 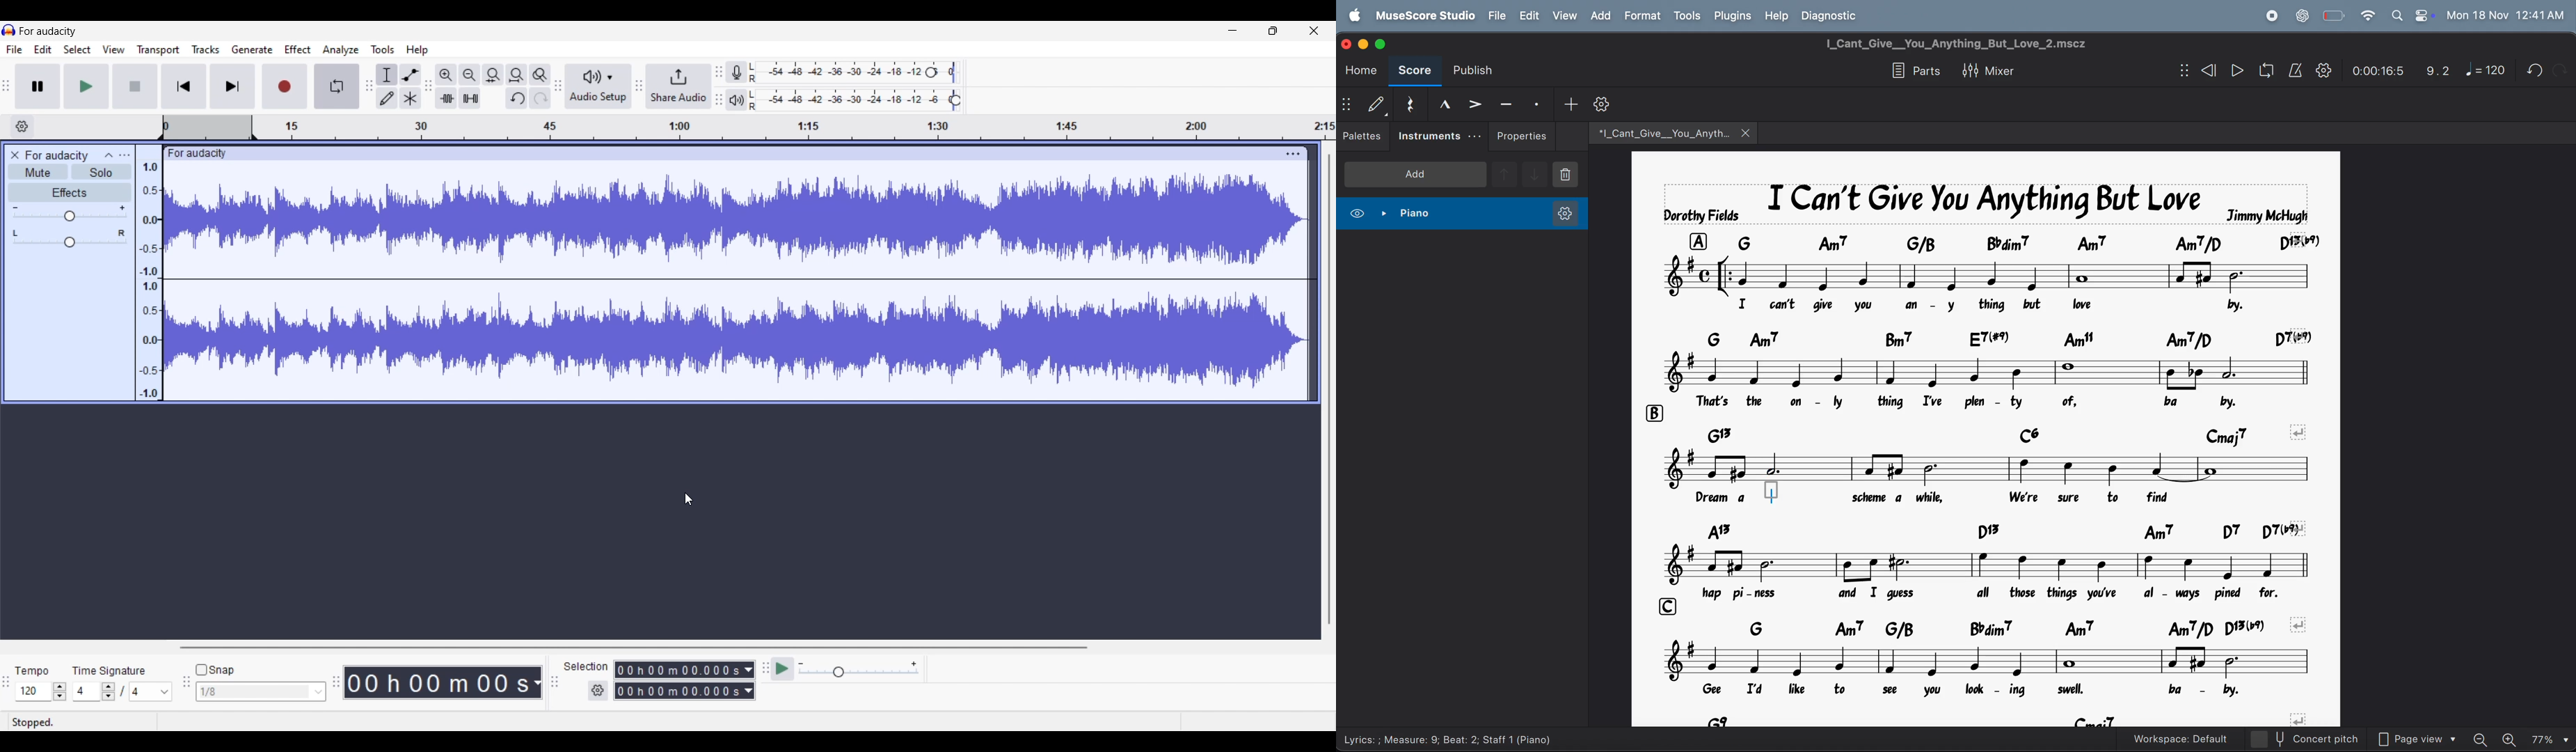 I want to click on dorothy fields, so click(x=1701, y=216).